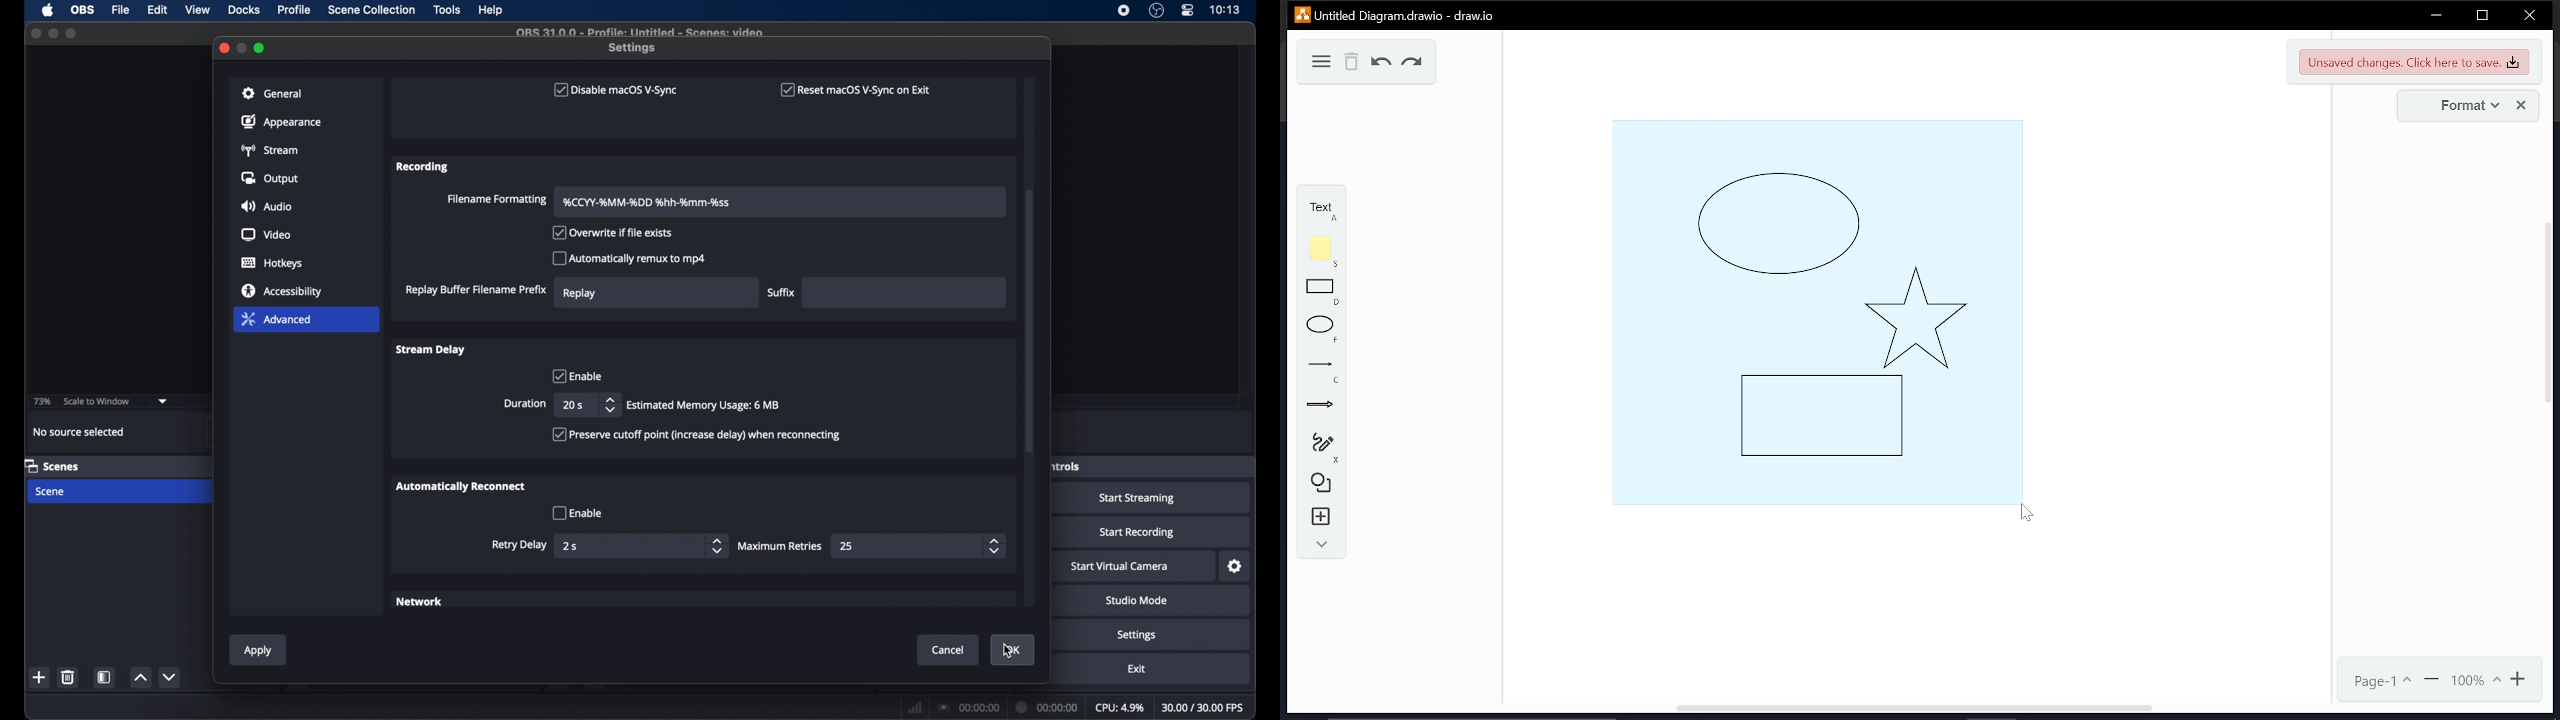  Describe the element at coordinates (572, 405) in the screenshot. I see `20 s` at that location.